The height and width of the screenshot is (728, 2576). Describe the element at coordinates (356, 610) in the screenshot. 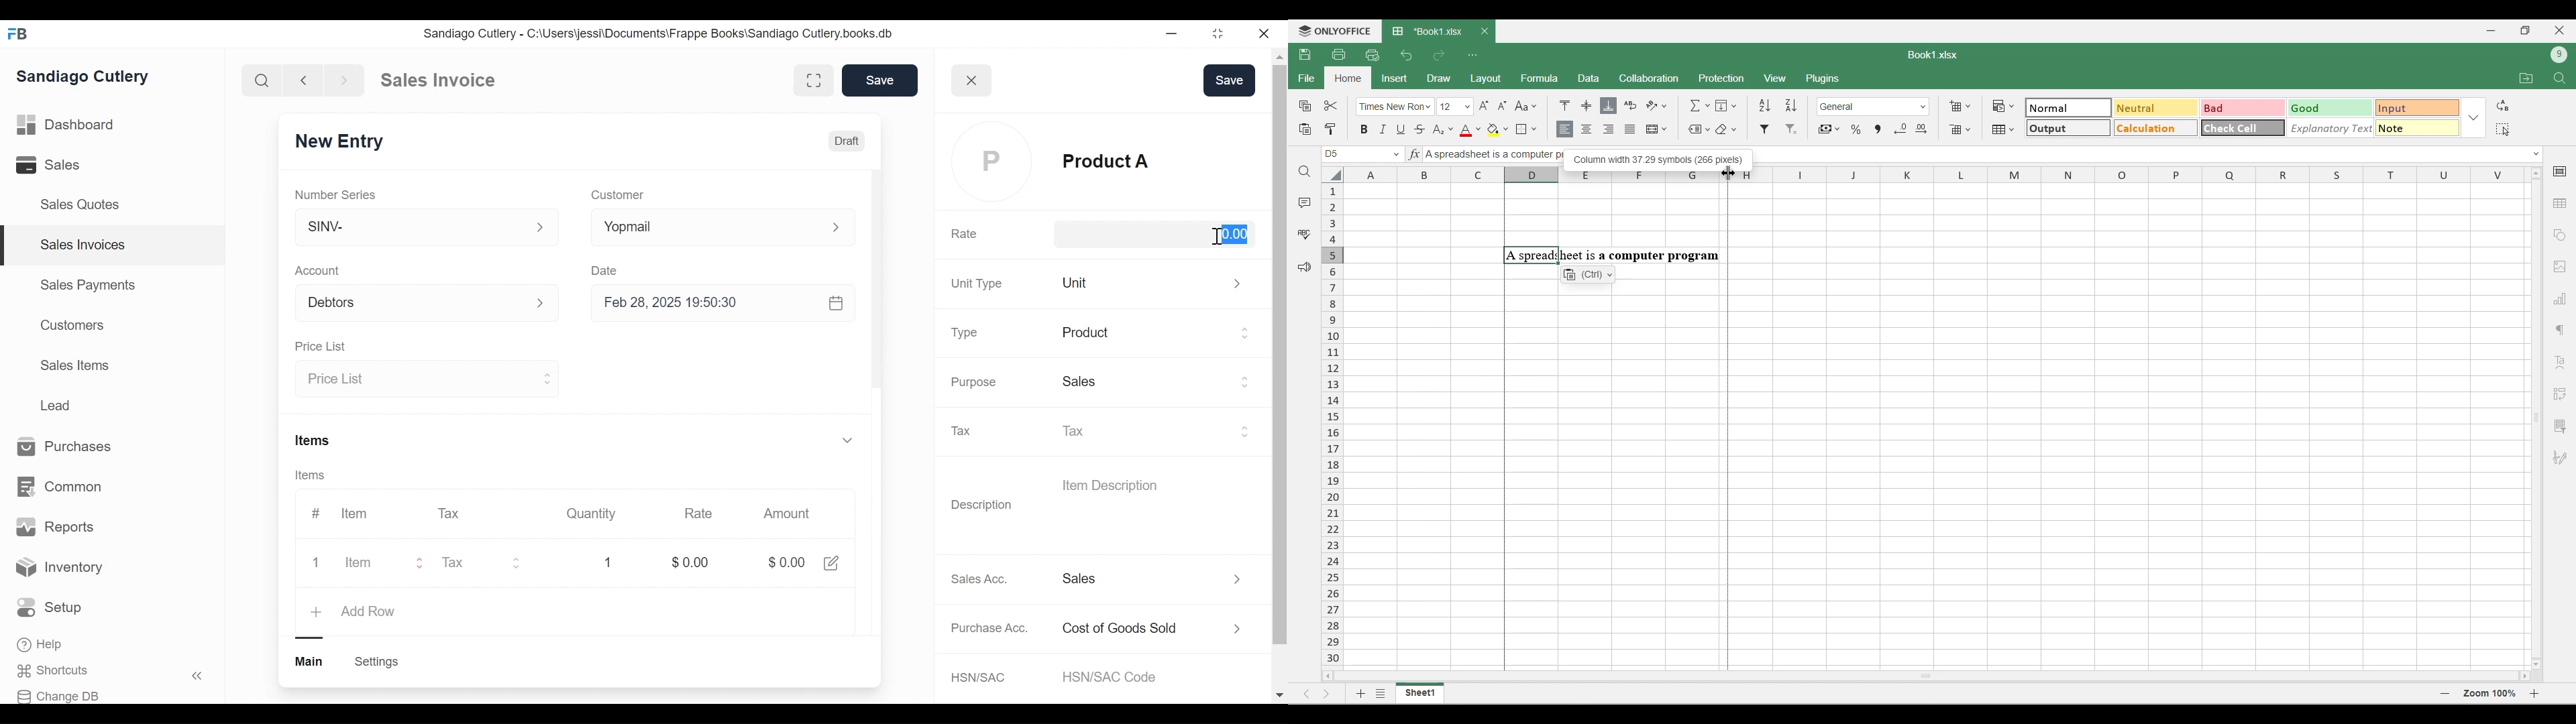

I see `+ add row` at that location.